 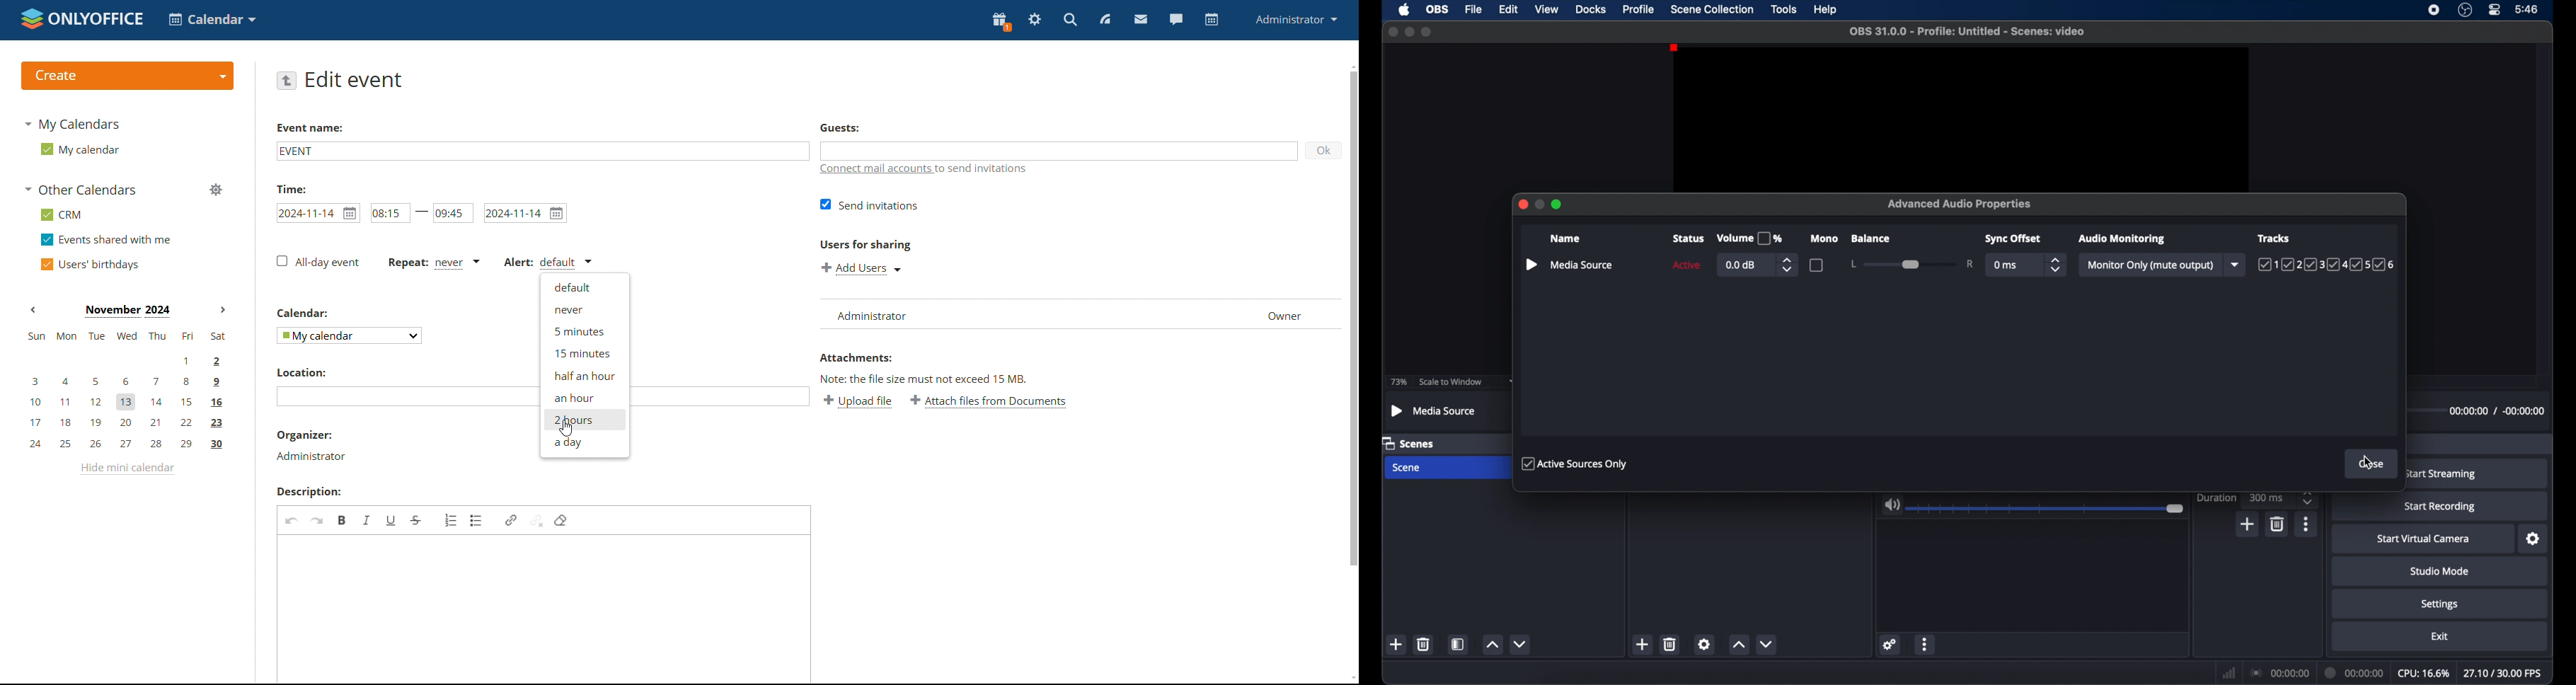 What do you see at coordinates (1575, 463) in the screenshot?
I see `active sources only` at bounding box center [1575, 463].